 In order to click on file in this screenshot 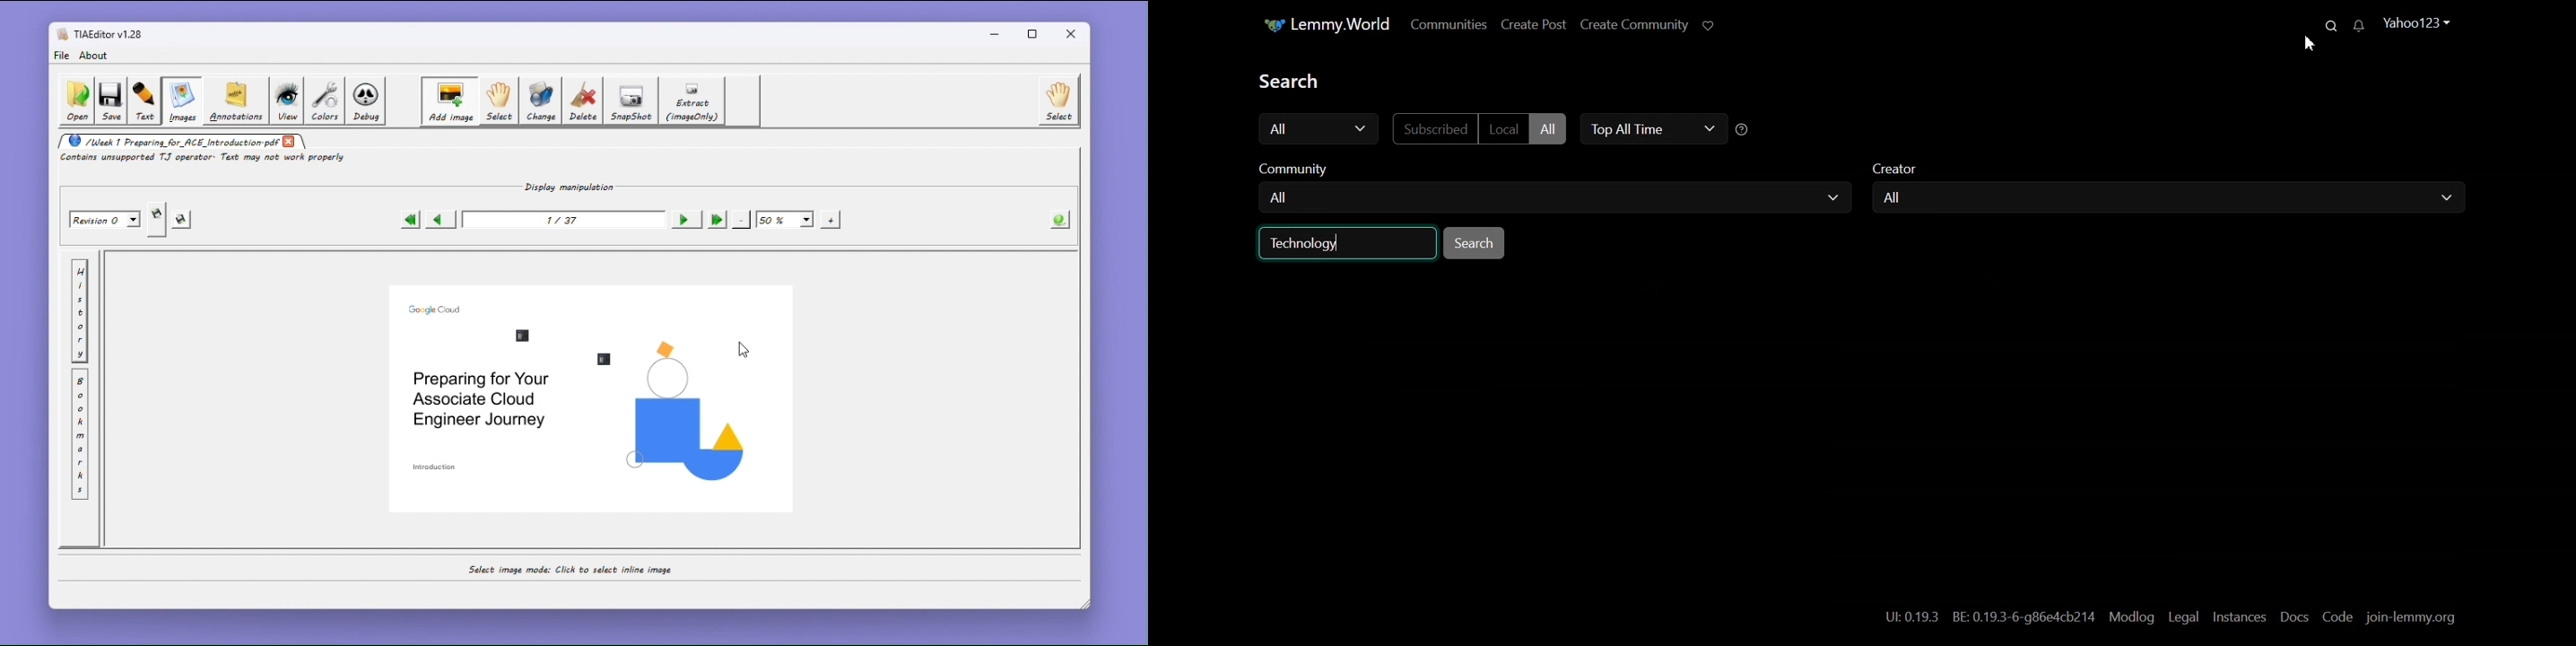, I will do `click(61, 56)`.